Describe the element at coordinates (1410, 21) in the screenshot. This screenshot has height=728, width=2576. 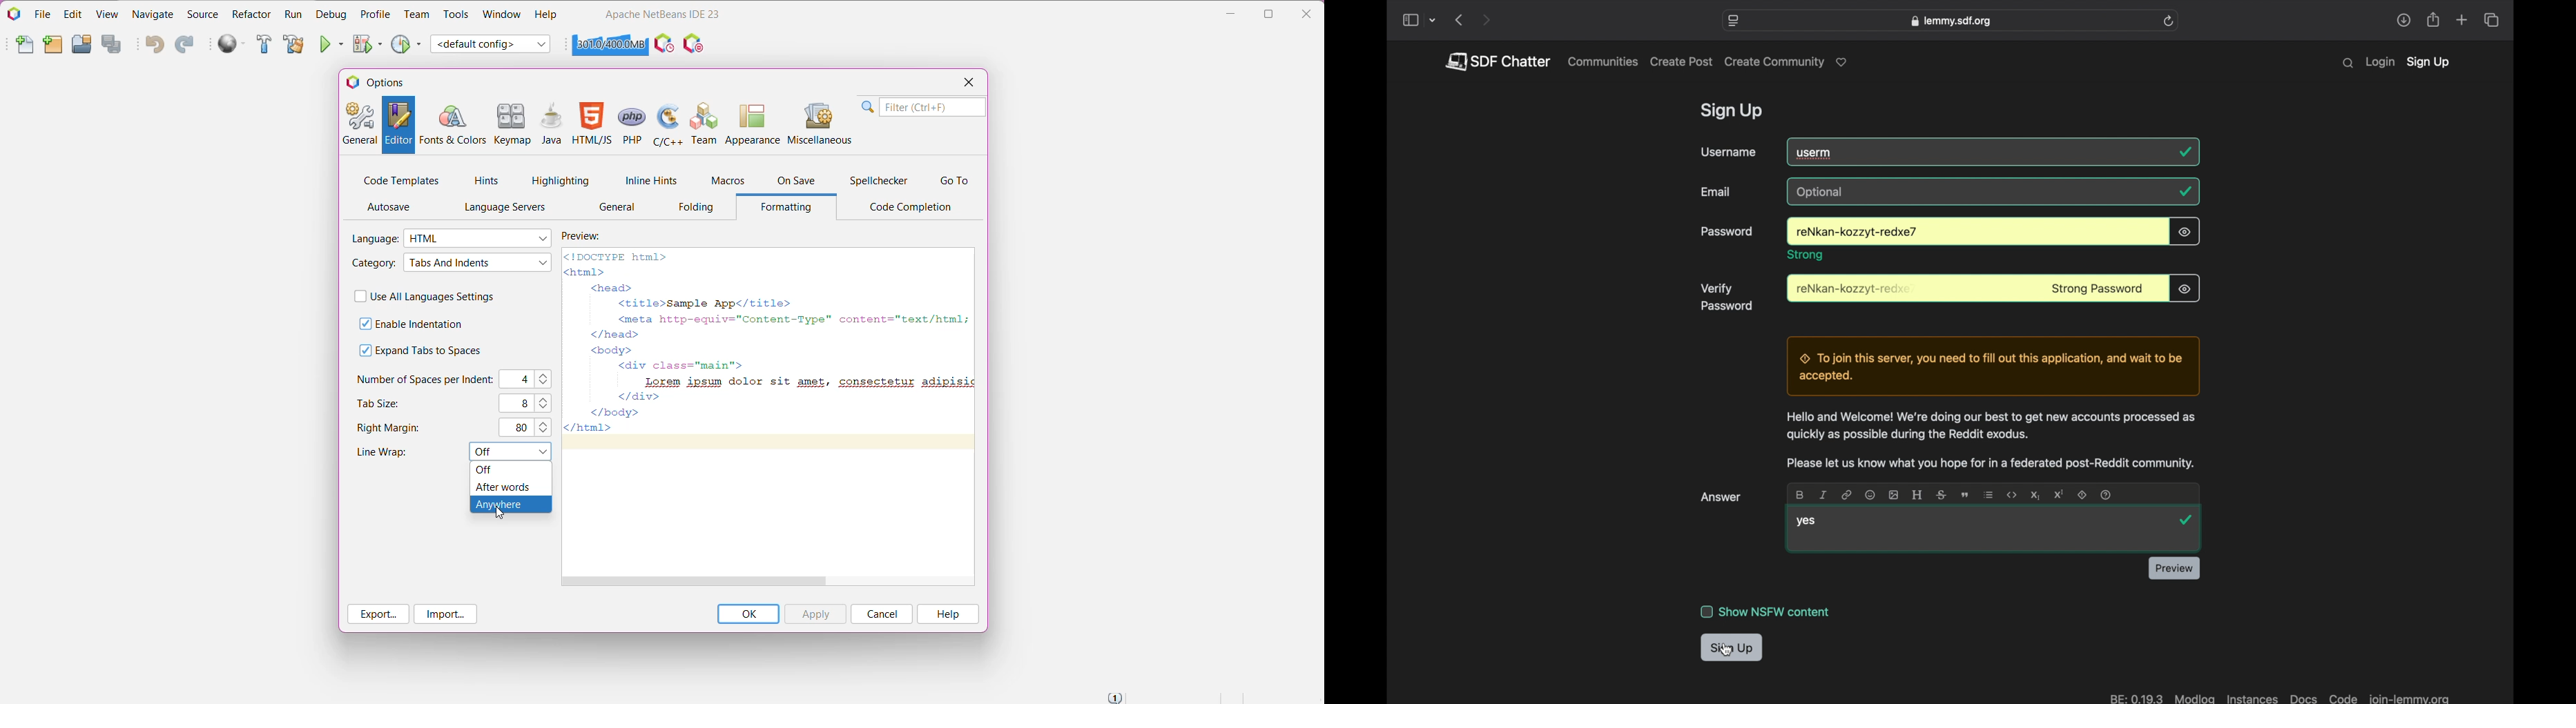
I see `show sidebar` at that location.